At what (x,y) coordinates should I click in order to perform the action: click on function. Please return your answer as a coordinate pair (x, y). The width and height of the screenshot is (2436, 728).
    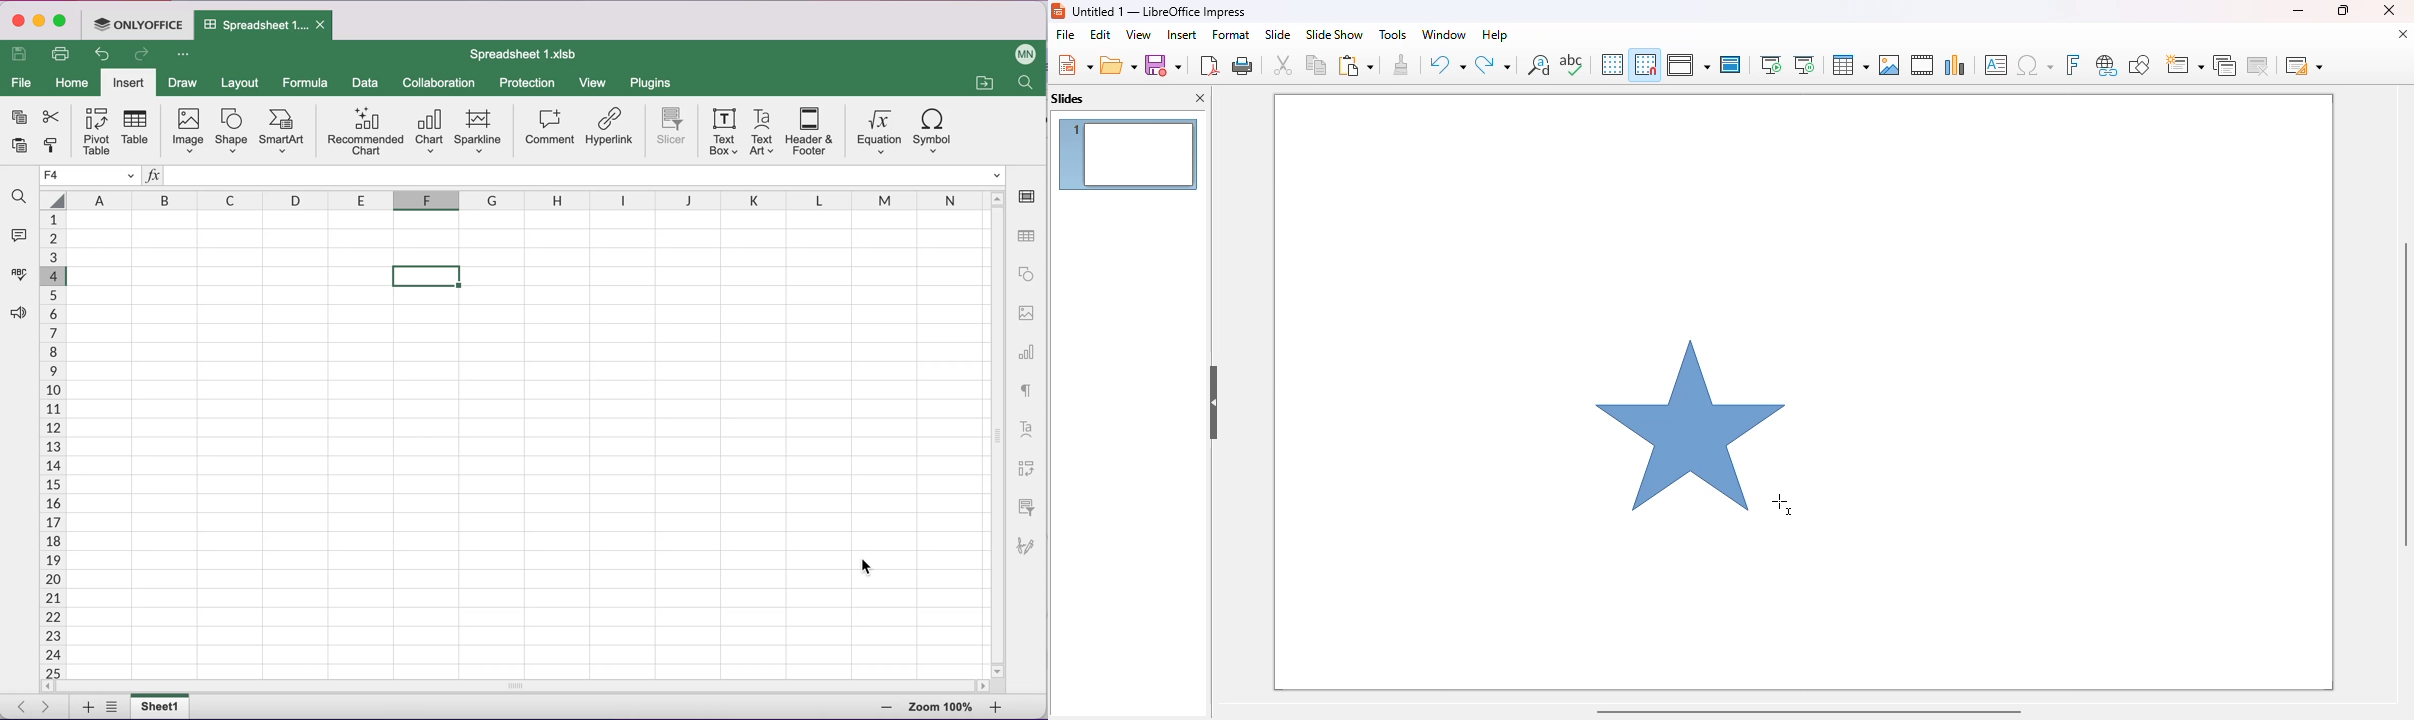
    Looking at the image, I should click on (153, 177).